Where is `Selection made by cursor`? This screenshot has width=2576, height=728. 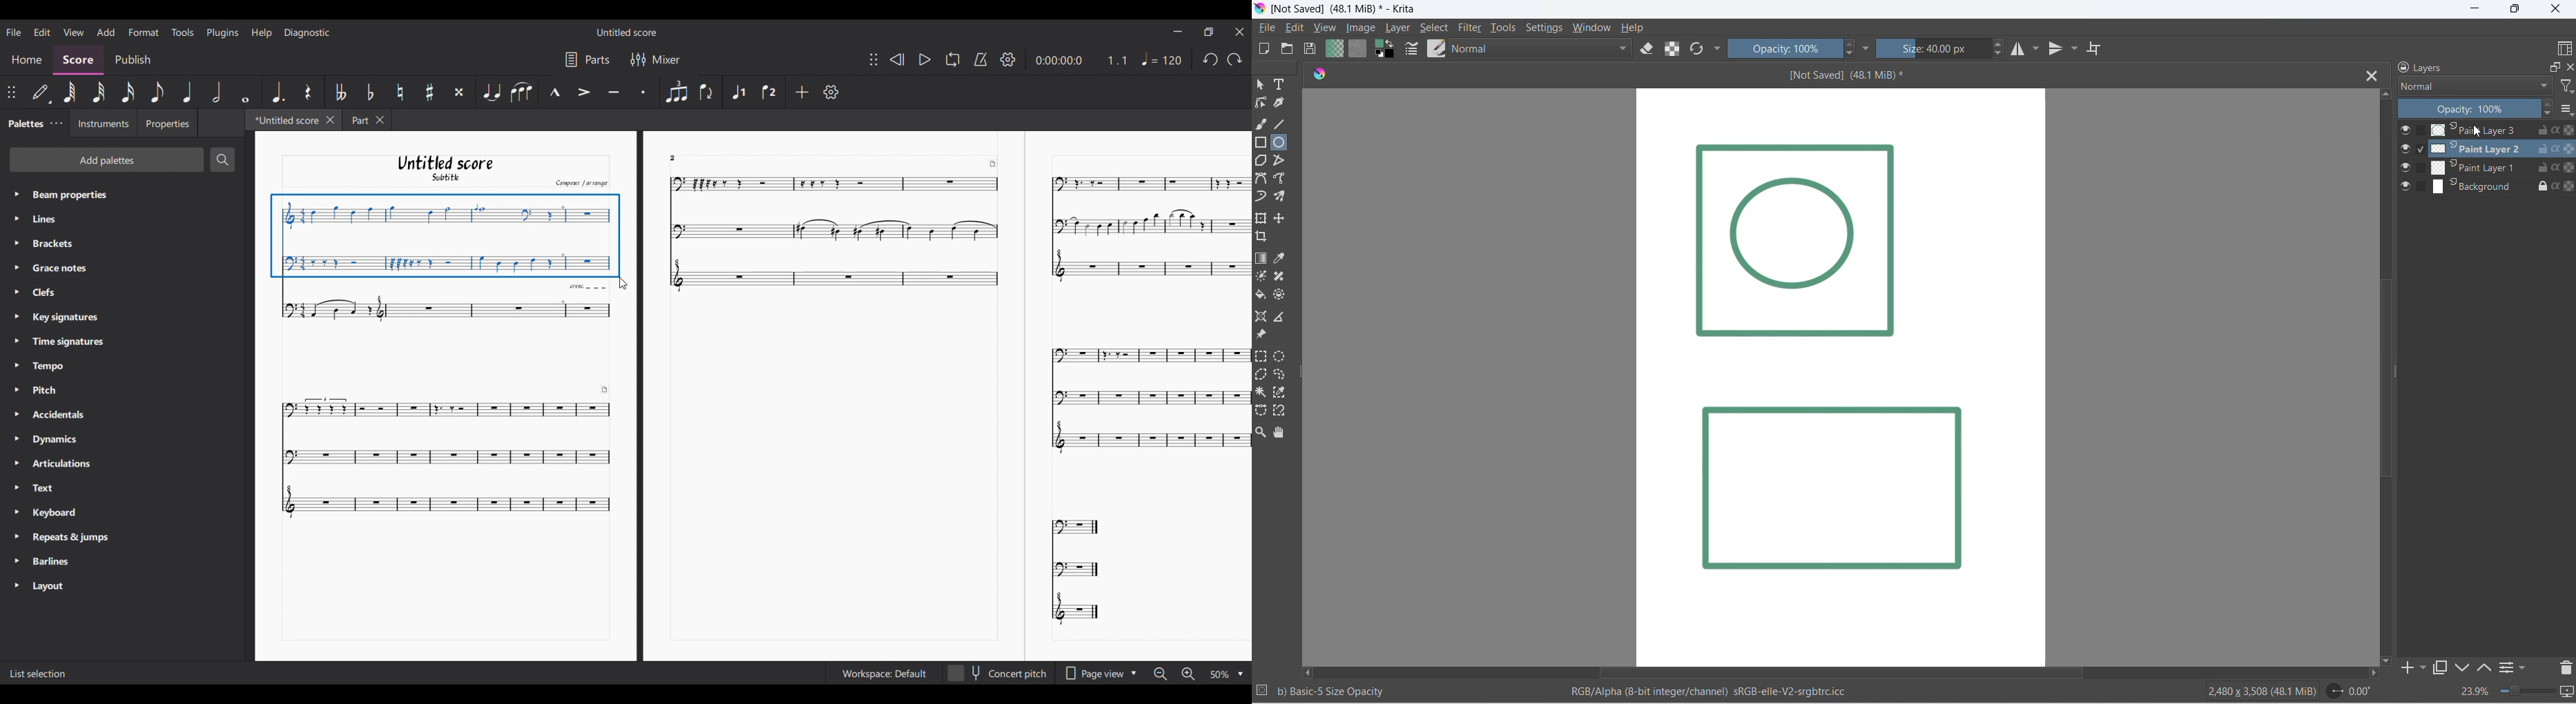
Selection made by cursor is located at coordinates (445, 234).